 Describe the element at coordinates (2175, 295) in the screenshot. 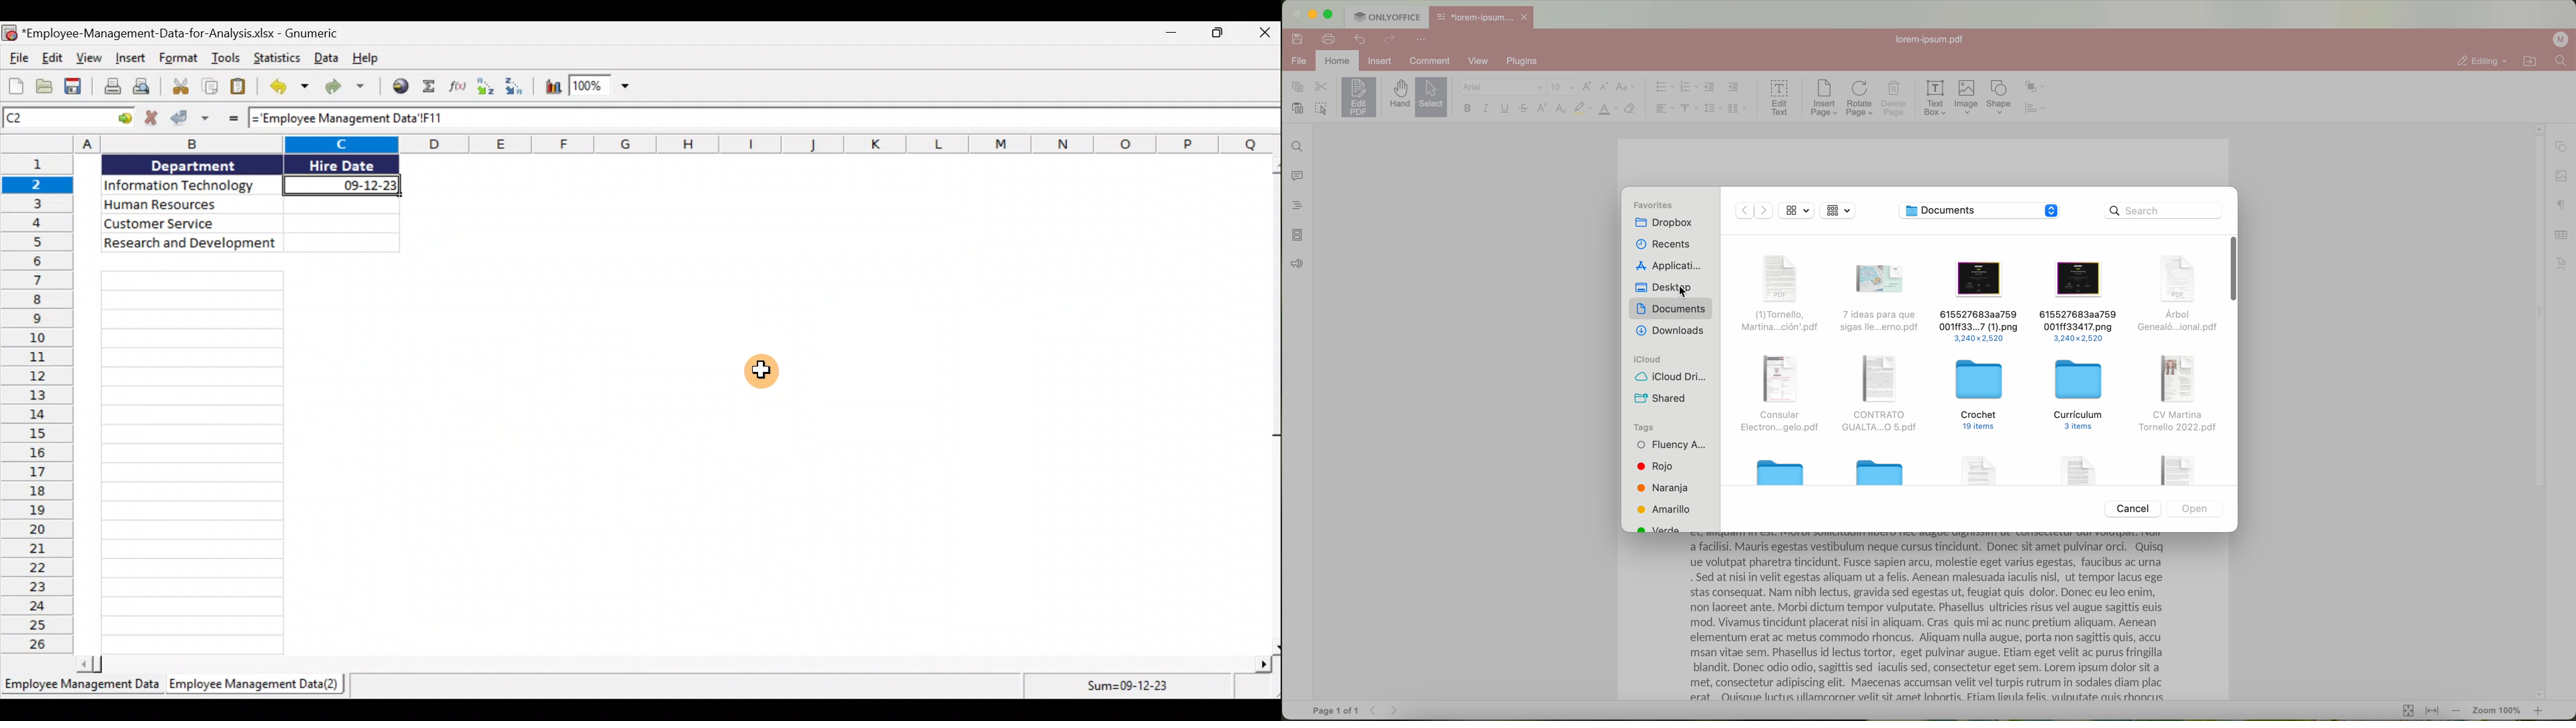

I see `Arbol
Geneald...ional.pdf` at that location.